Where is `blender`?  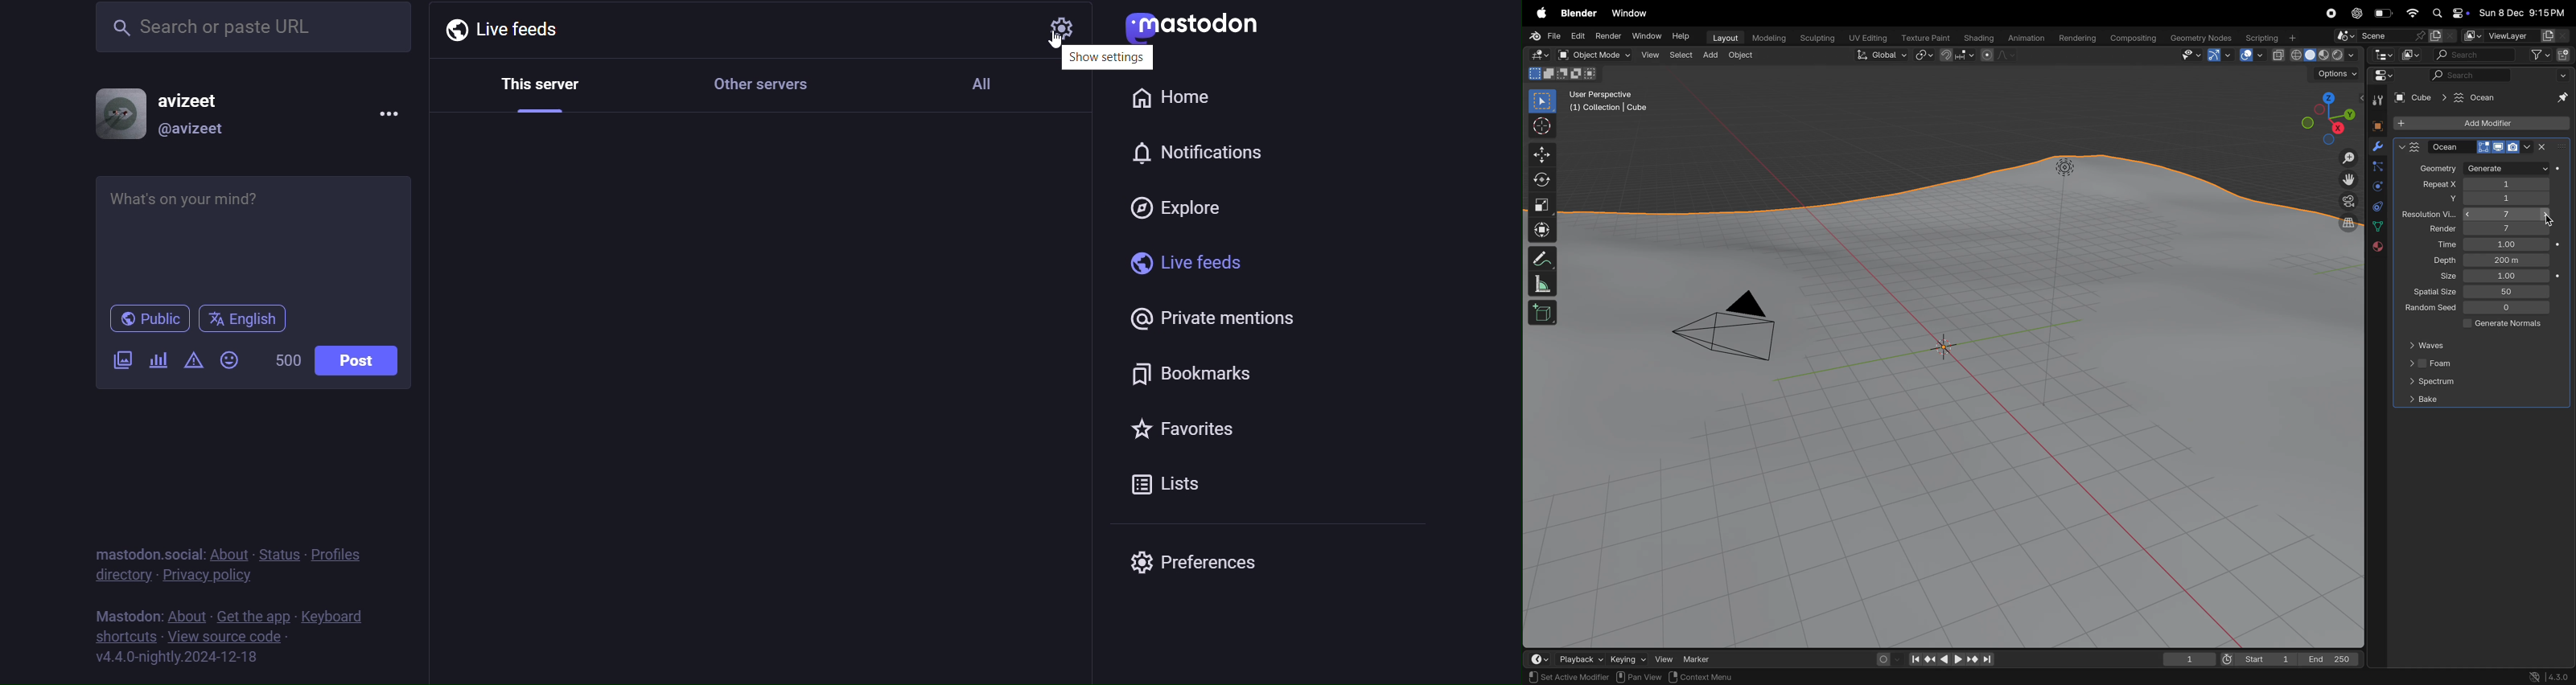
blender is located at coordinates (1579, 13).